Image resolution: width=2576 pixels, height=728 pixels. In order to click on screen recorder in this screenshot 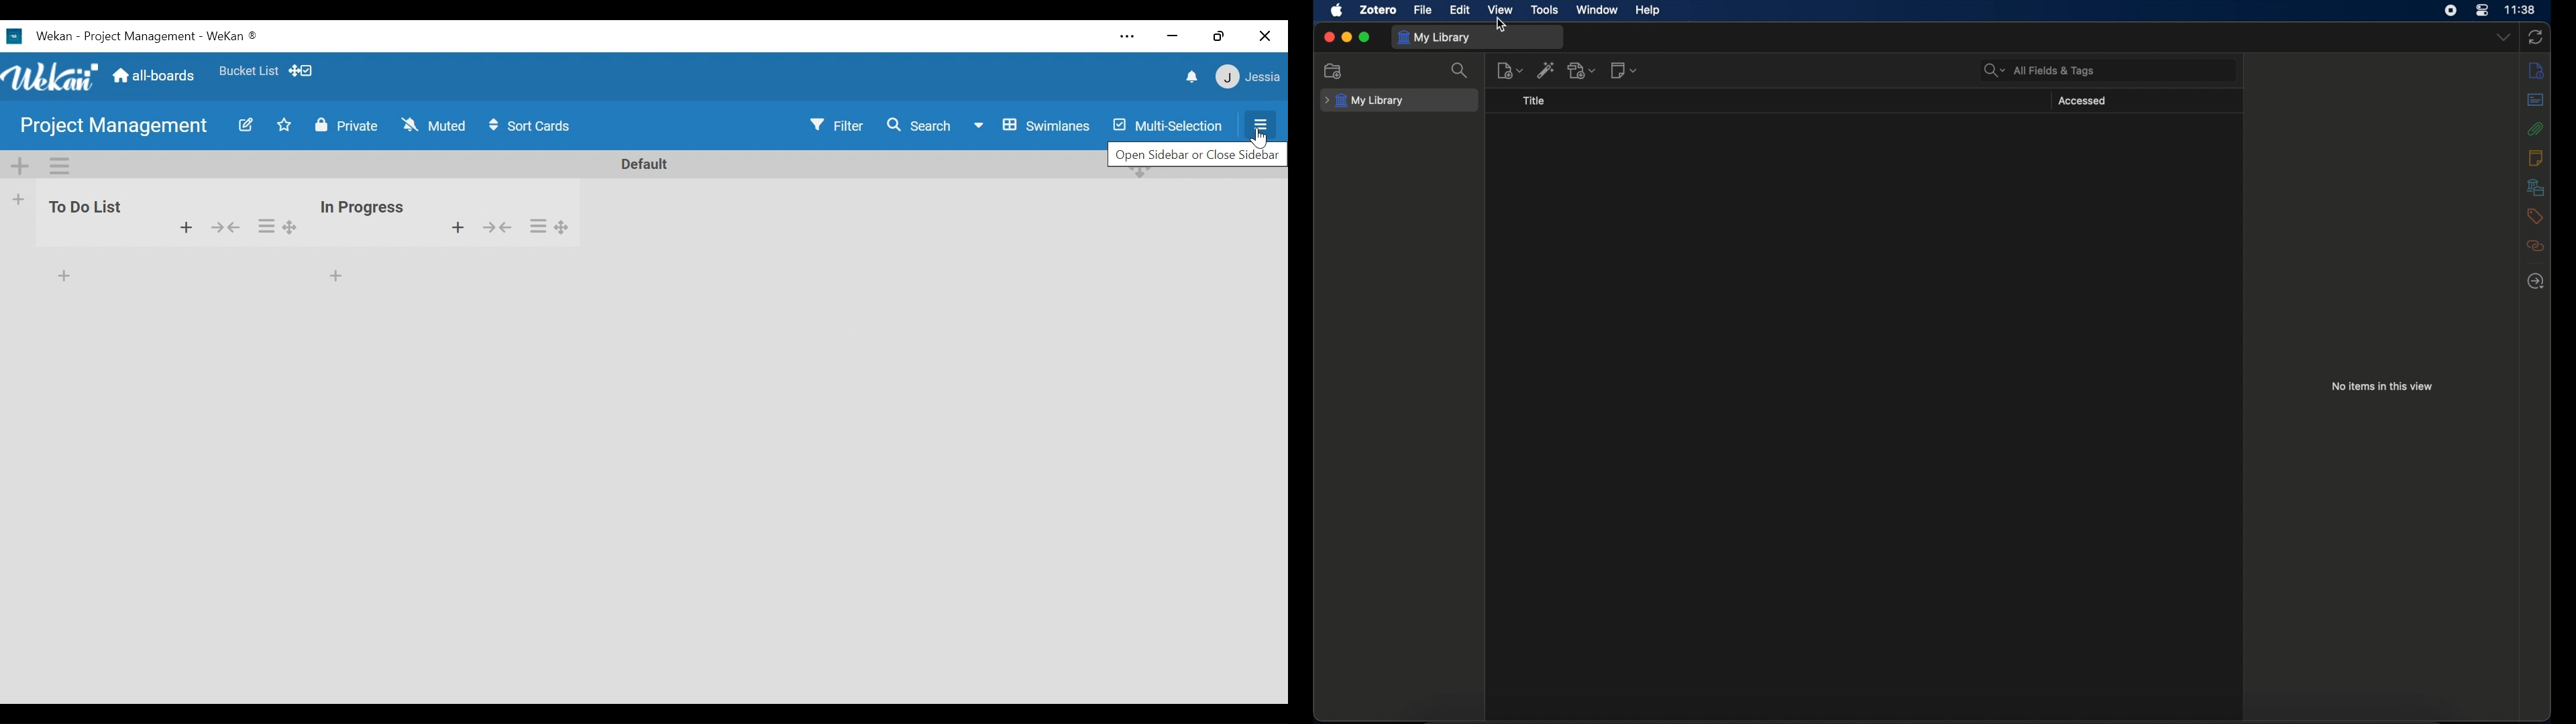, I will do `click(2451, 11)`.